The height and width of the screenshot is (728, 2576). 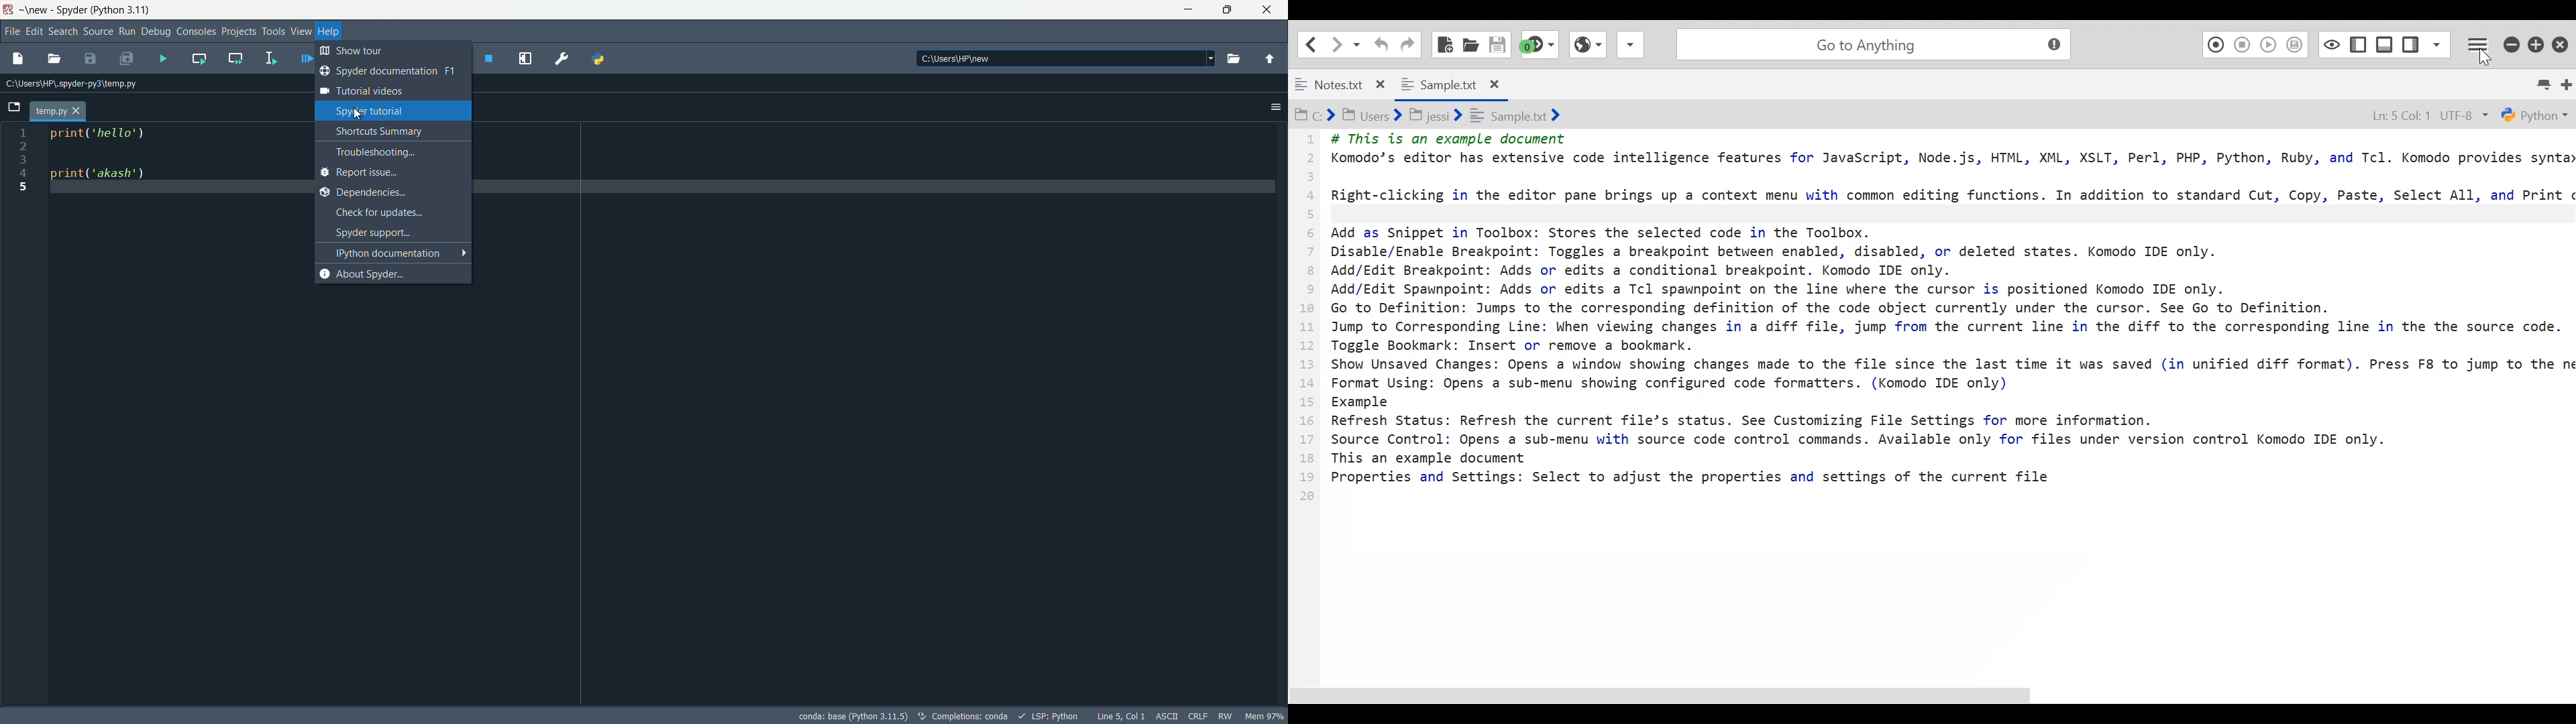 What do you see at coordinates (391, 91) in the screenshot?
I see `tutorial videos` at bounding box center [391, 91].